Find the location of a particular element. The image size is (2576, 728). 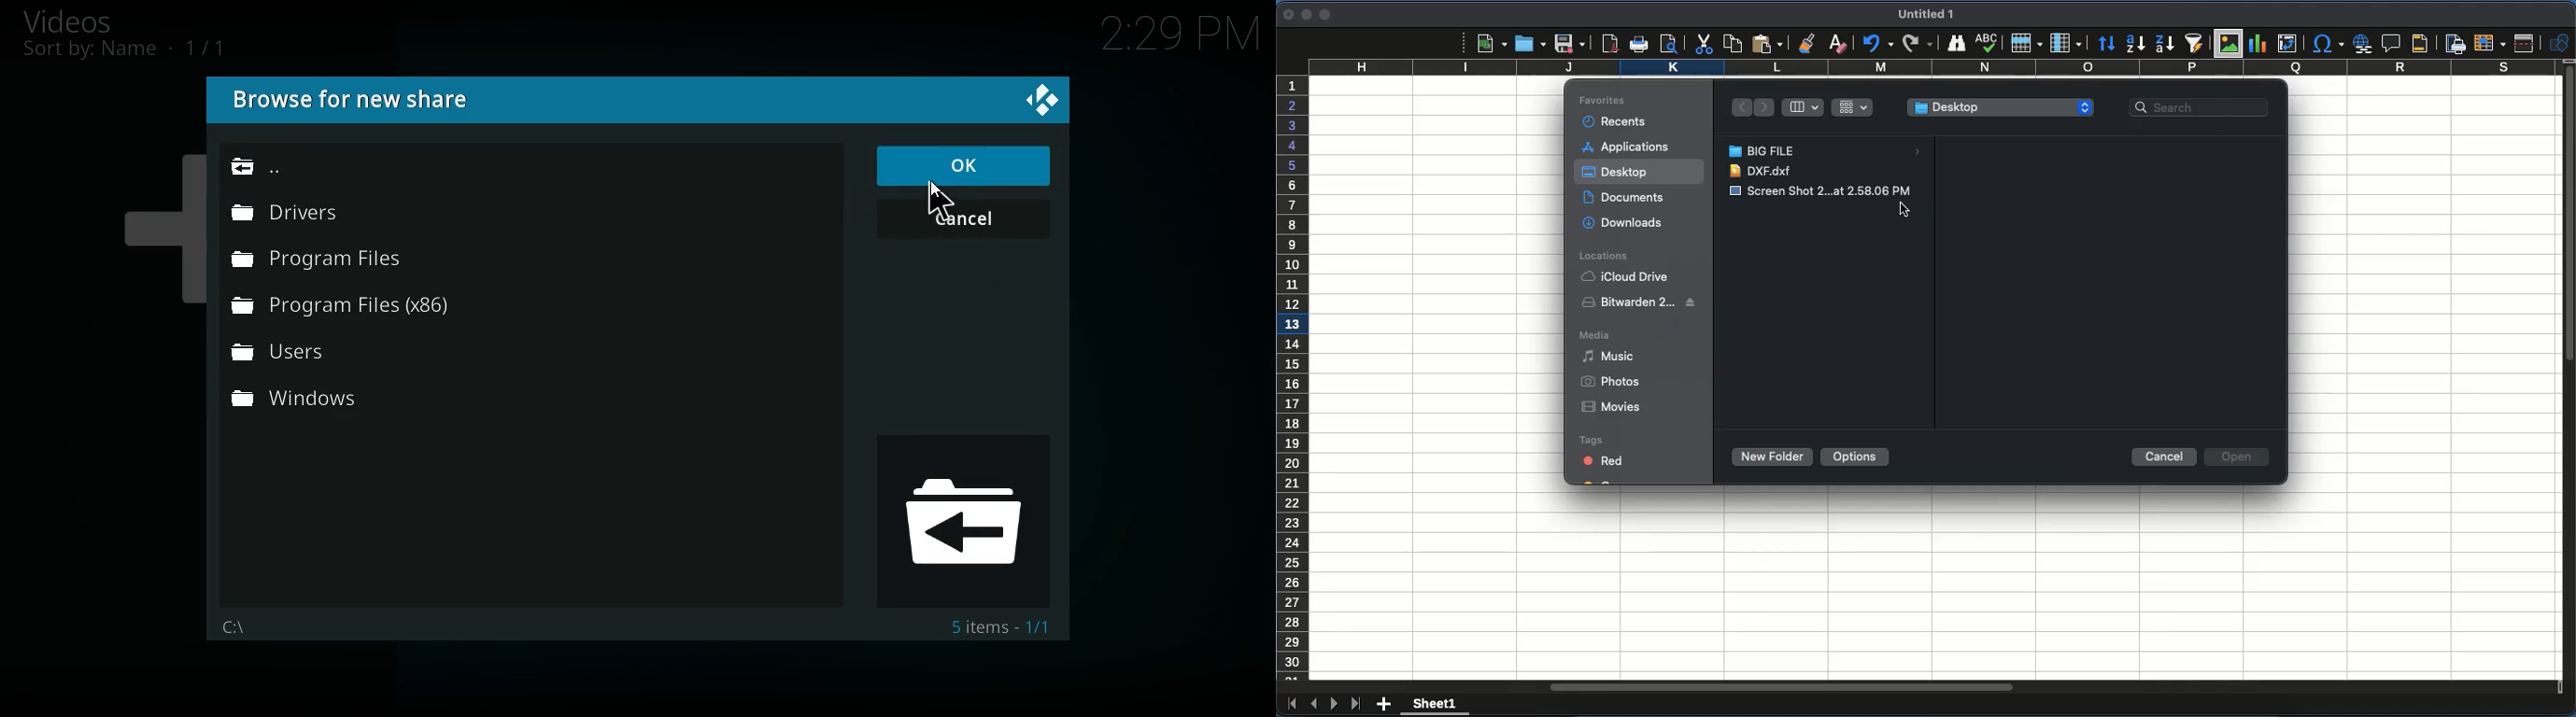

program files (x86) is located at coordinates (347, 308).